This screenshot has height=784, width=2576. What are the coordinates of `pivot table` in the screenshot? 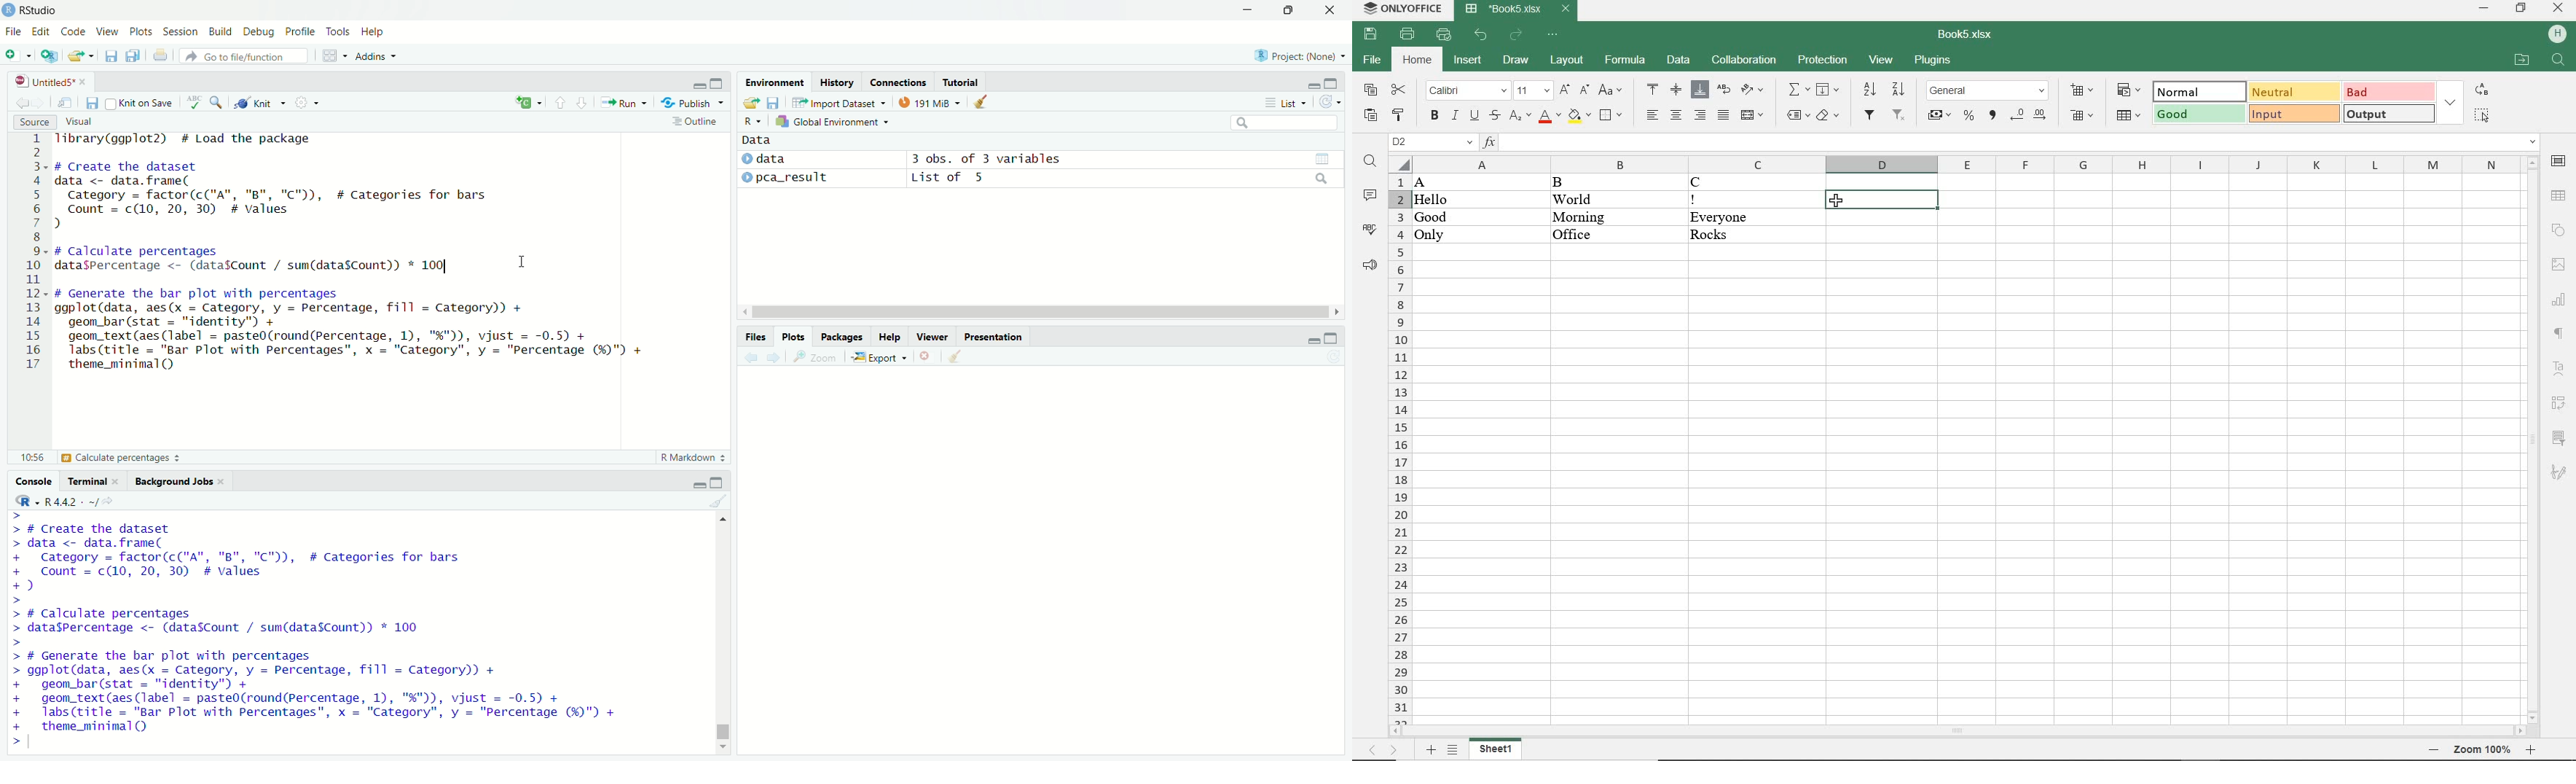 It's located at (2559, 404).